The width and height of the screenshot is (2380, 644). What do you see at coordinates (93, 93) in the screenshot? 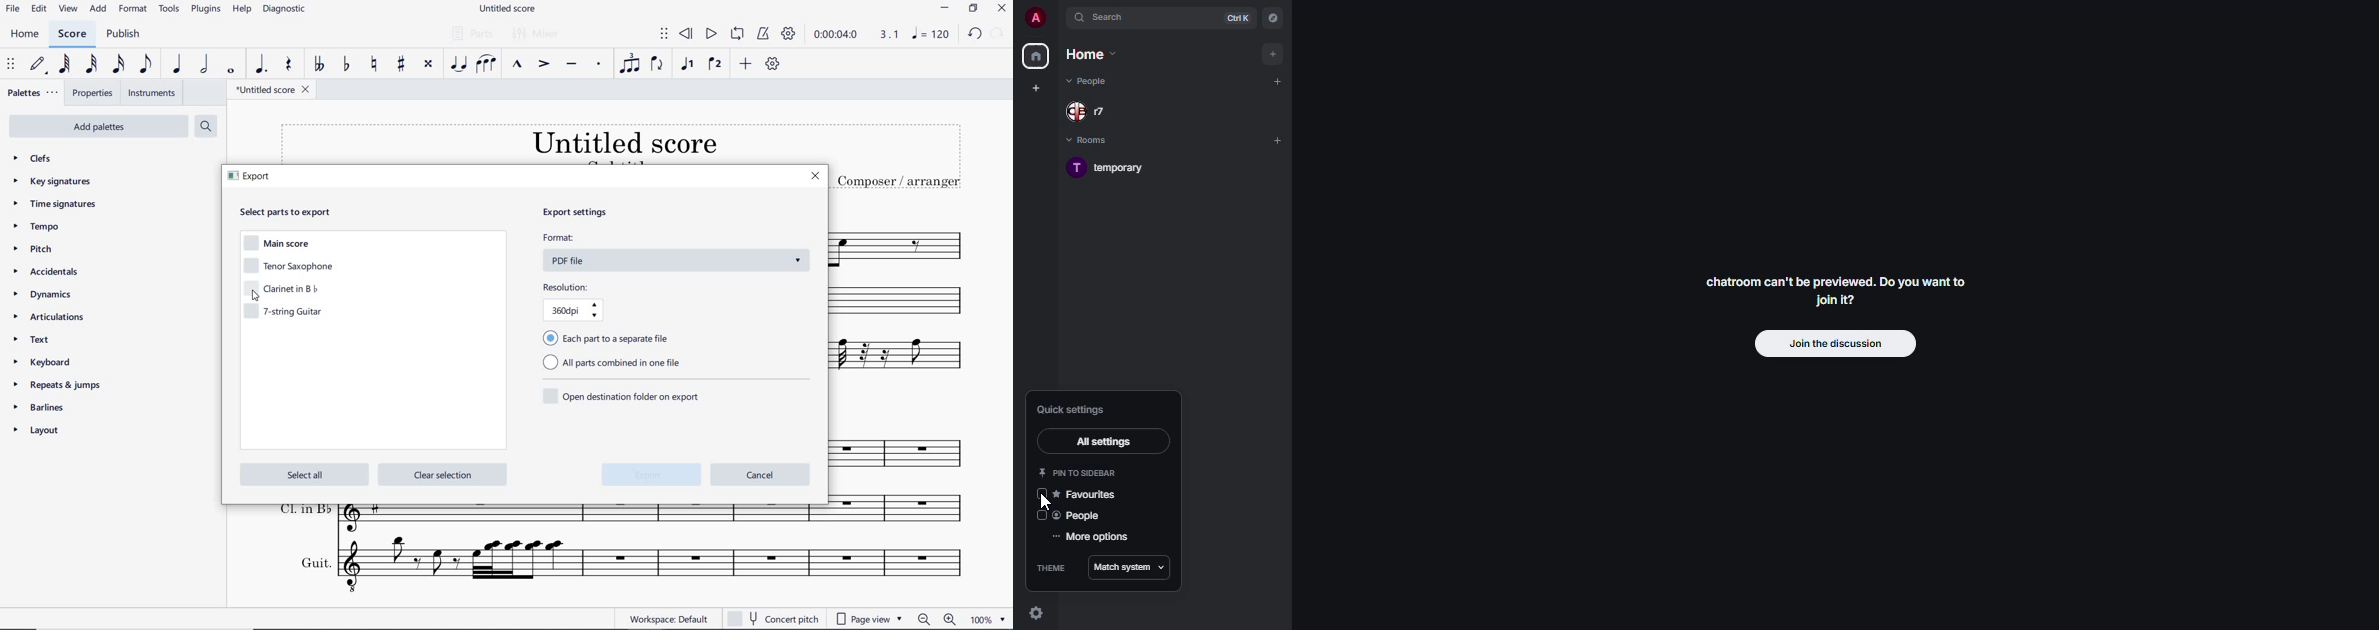
I see `PROPERTIES` at bounding box center [93, 93].